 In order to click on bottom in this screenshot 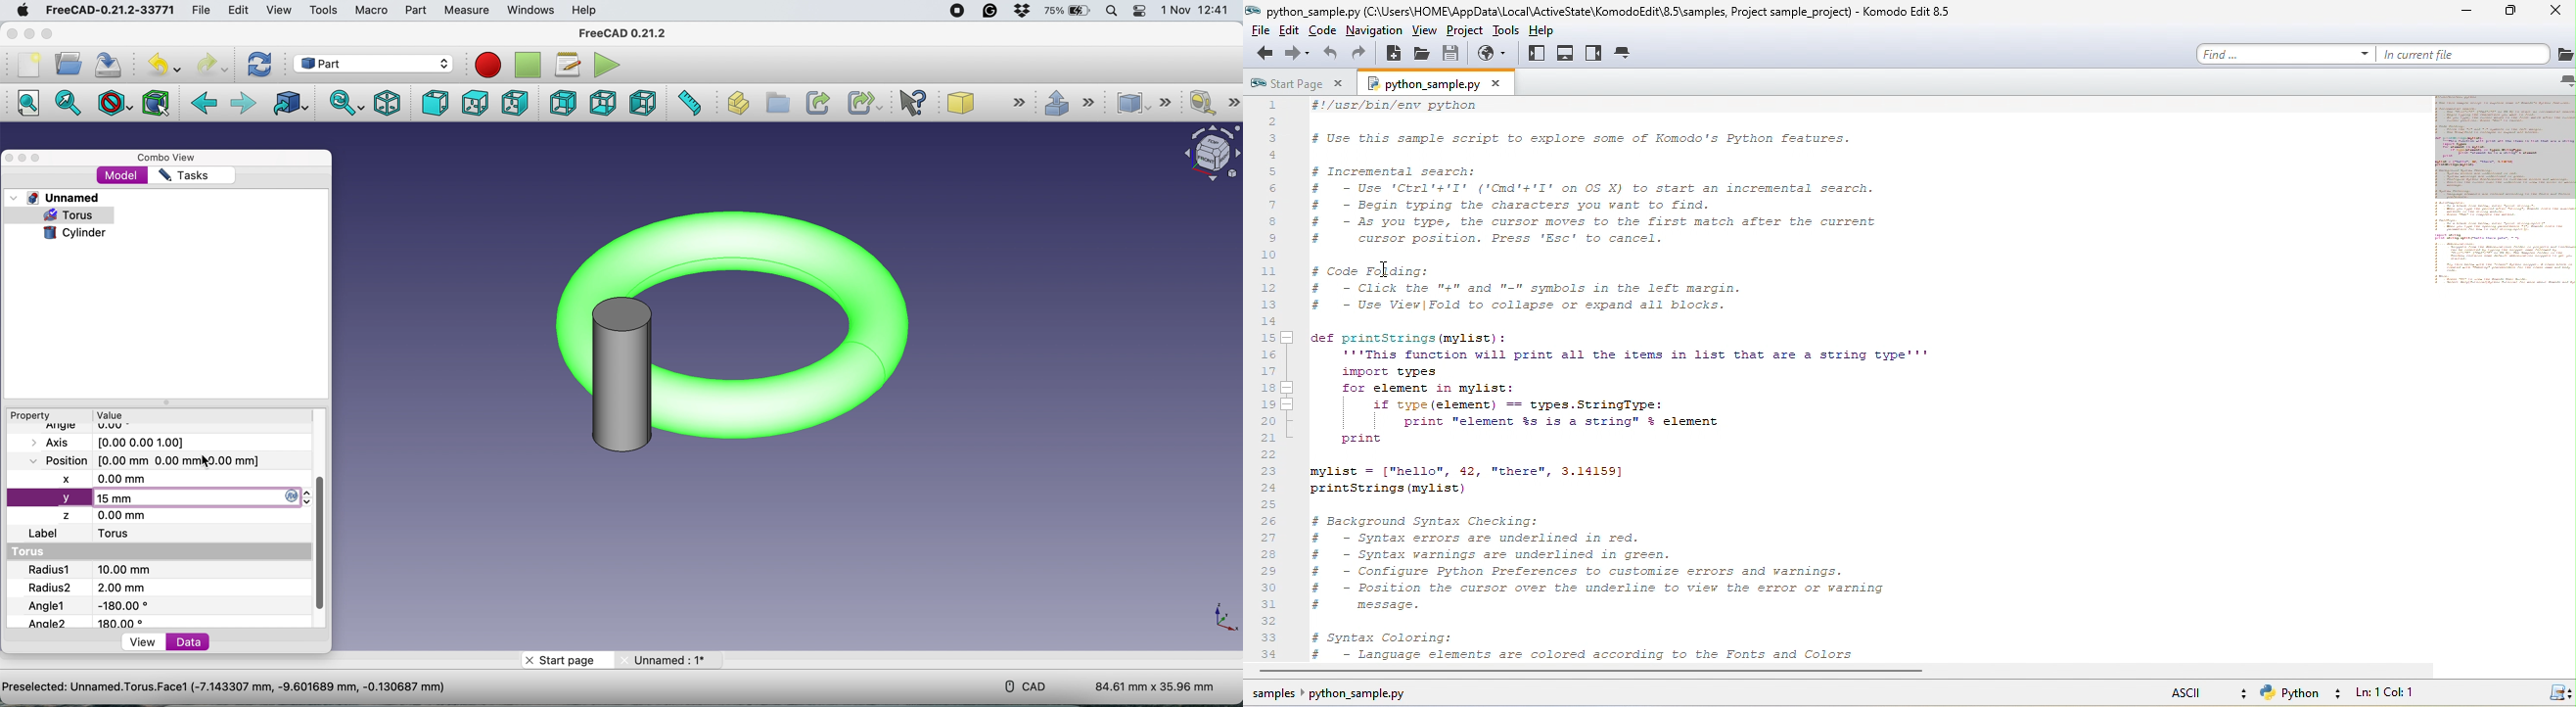, I will do `click(603, 102)`.